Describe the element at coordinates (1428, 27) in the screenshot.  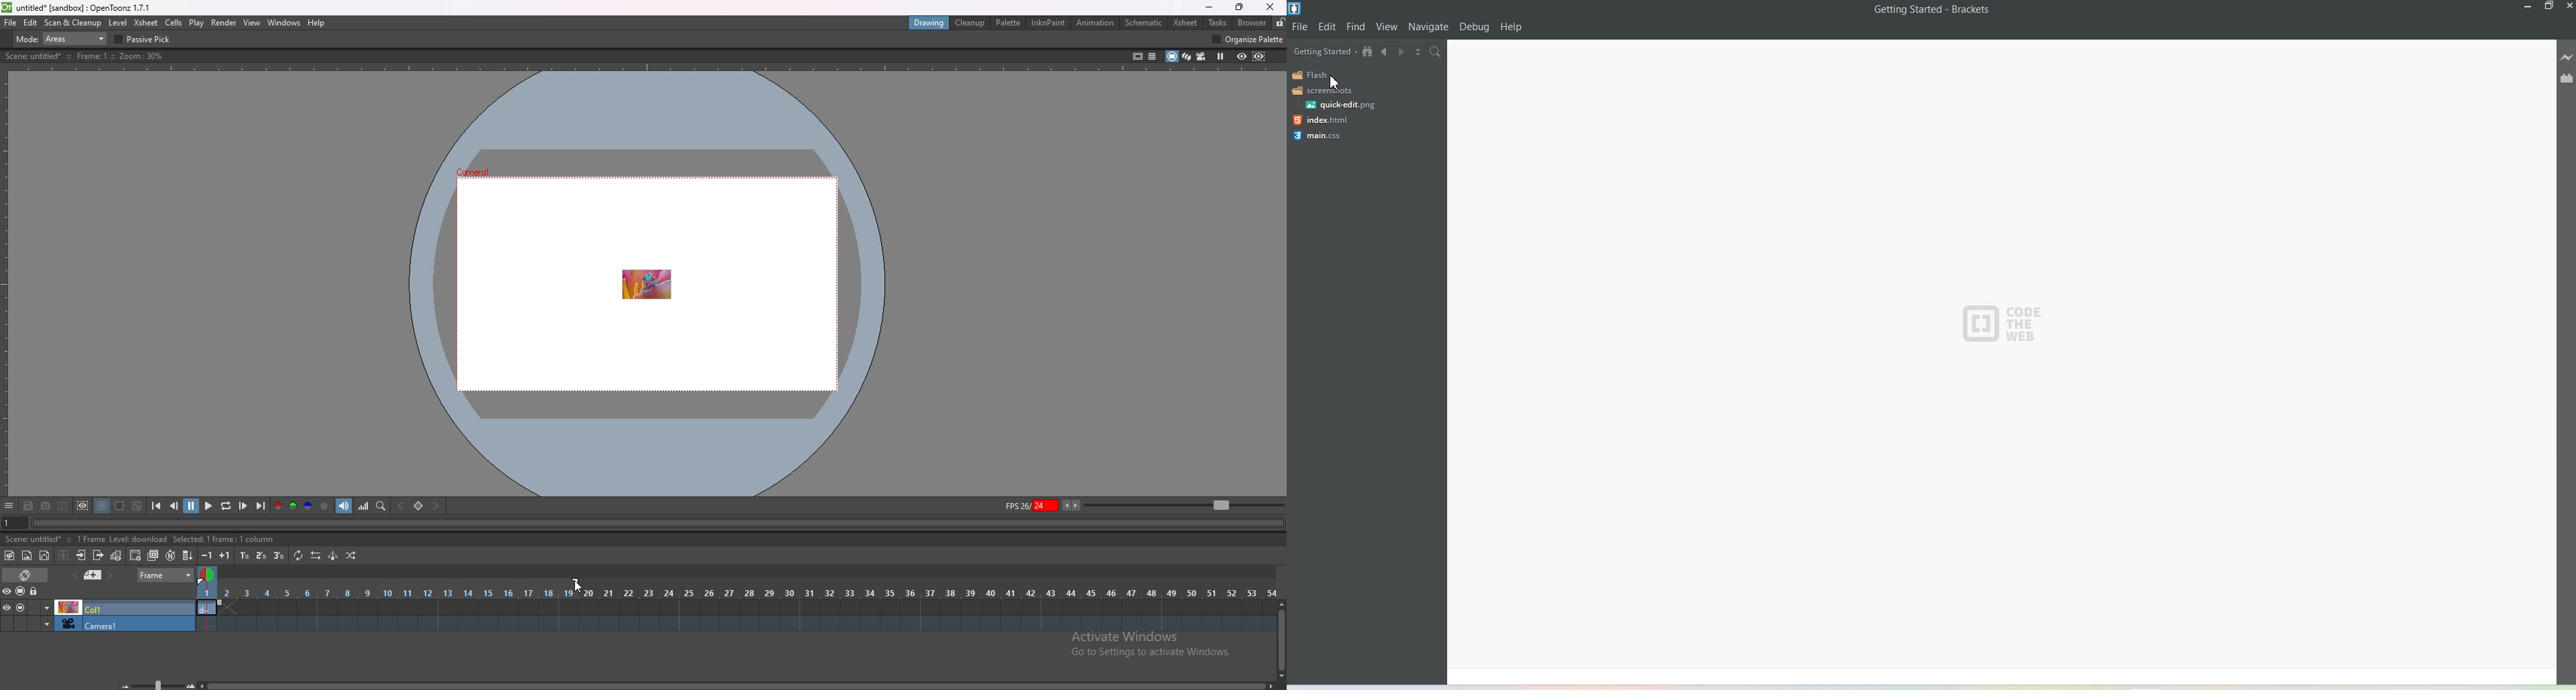
I see `Navigate` at that location.